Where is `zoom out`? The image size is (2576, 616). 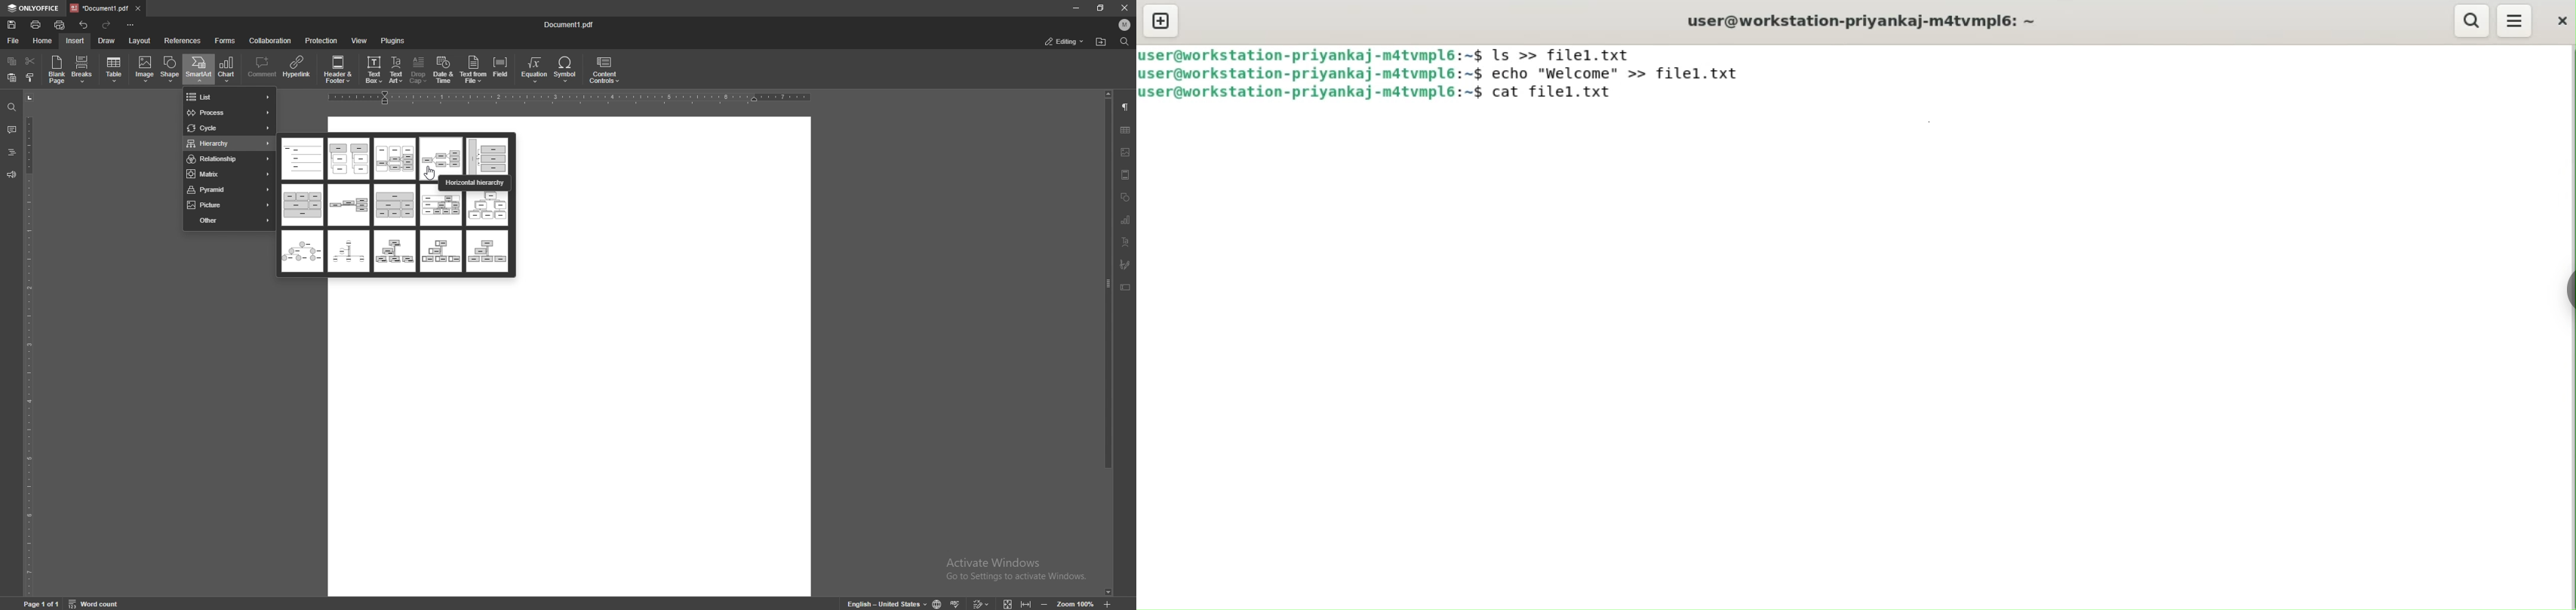 zoom out is located at coordinates (1044, 603).